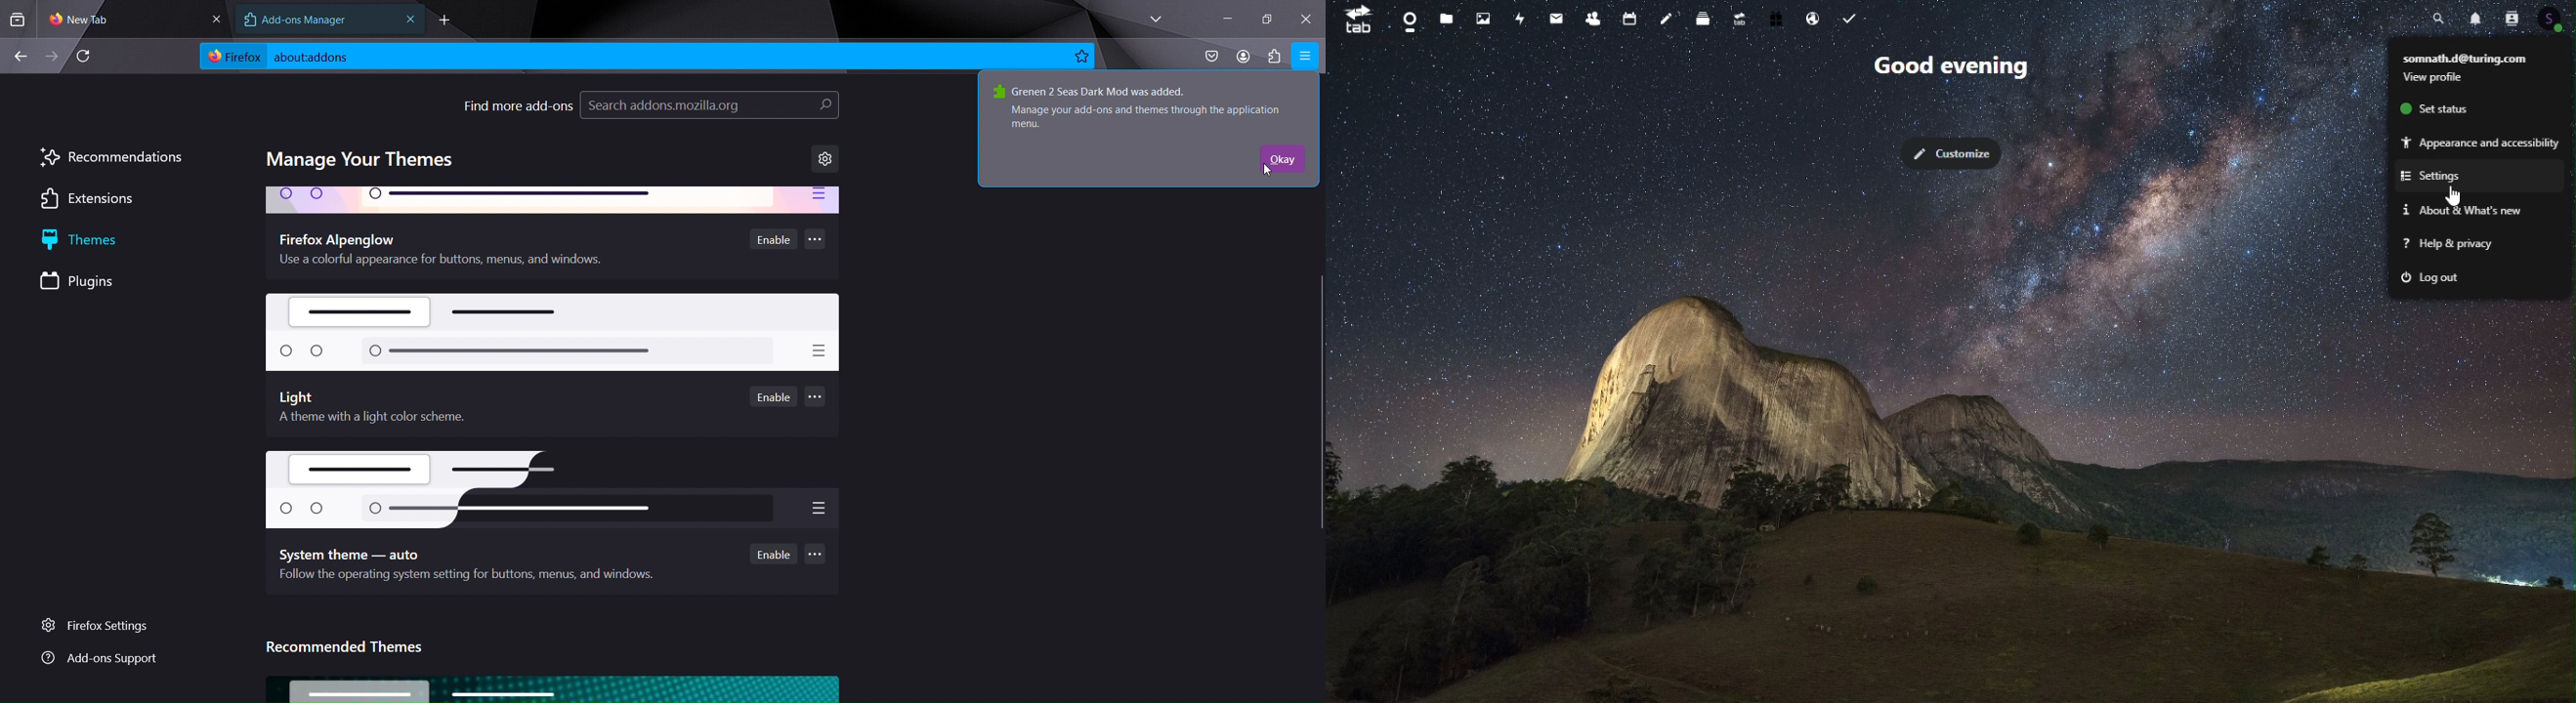 Image resolution: width=2576 pixels, height=728 pixels. What do you see at coordinates (335, 57) in the screenshot?
I see `about:addons` at bounding box center [335, 57].